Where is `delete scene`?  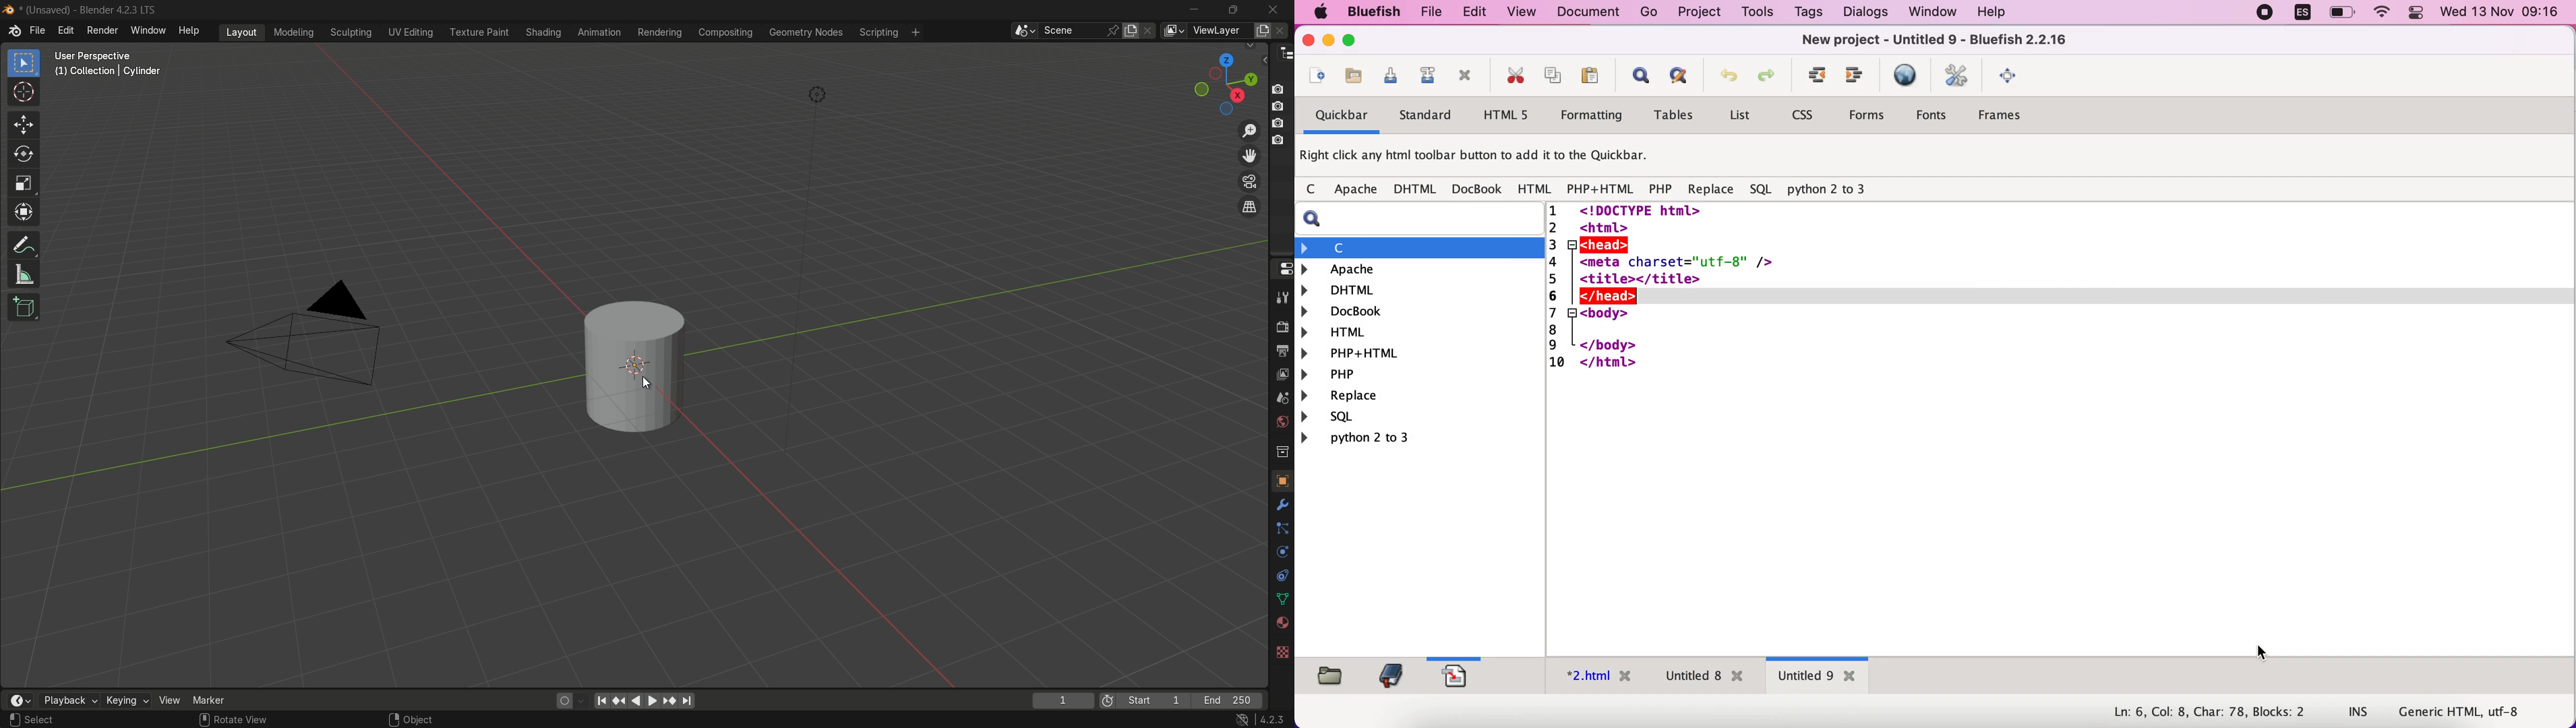
delete scene is located at coordinates (1151, 32).